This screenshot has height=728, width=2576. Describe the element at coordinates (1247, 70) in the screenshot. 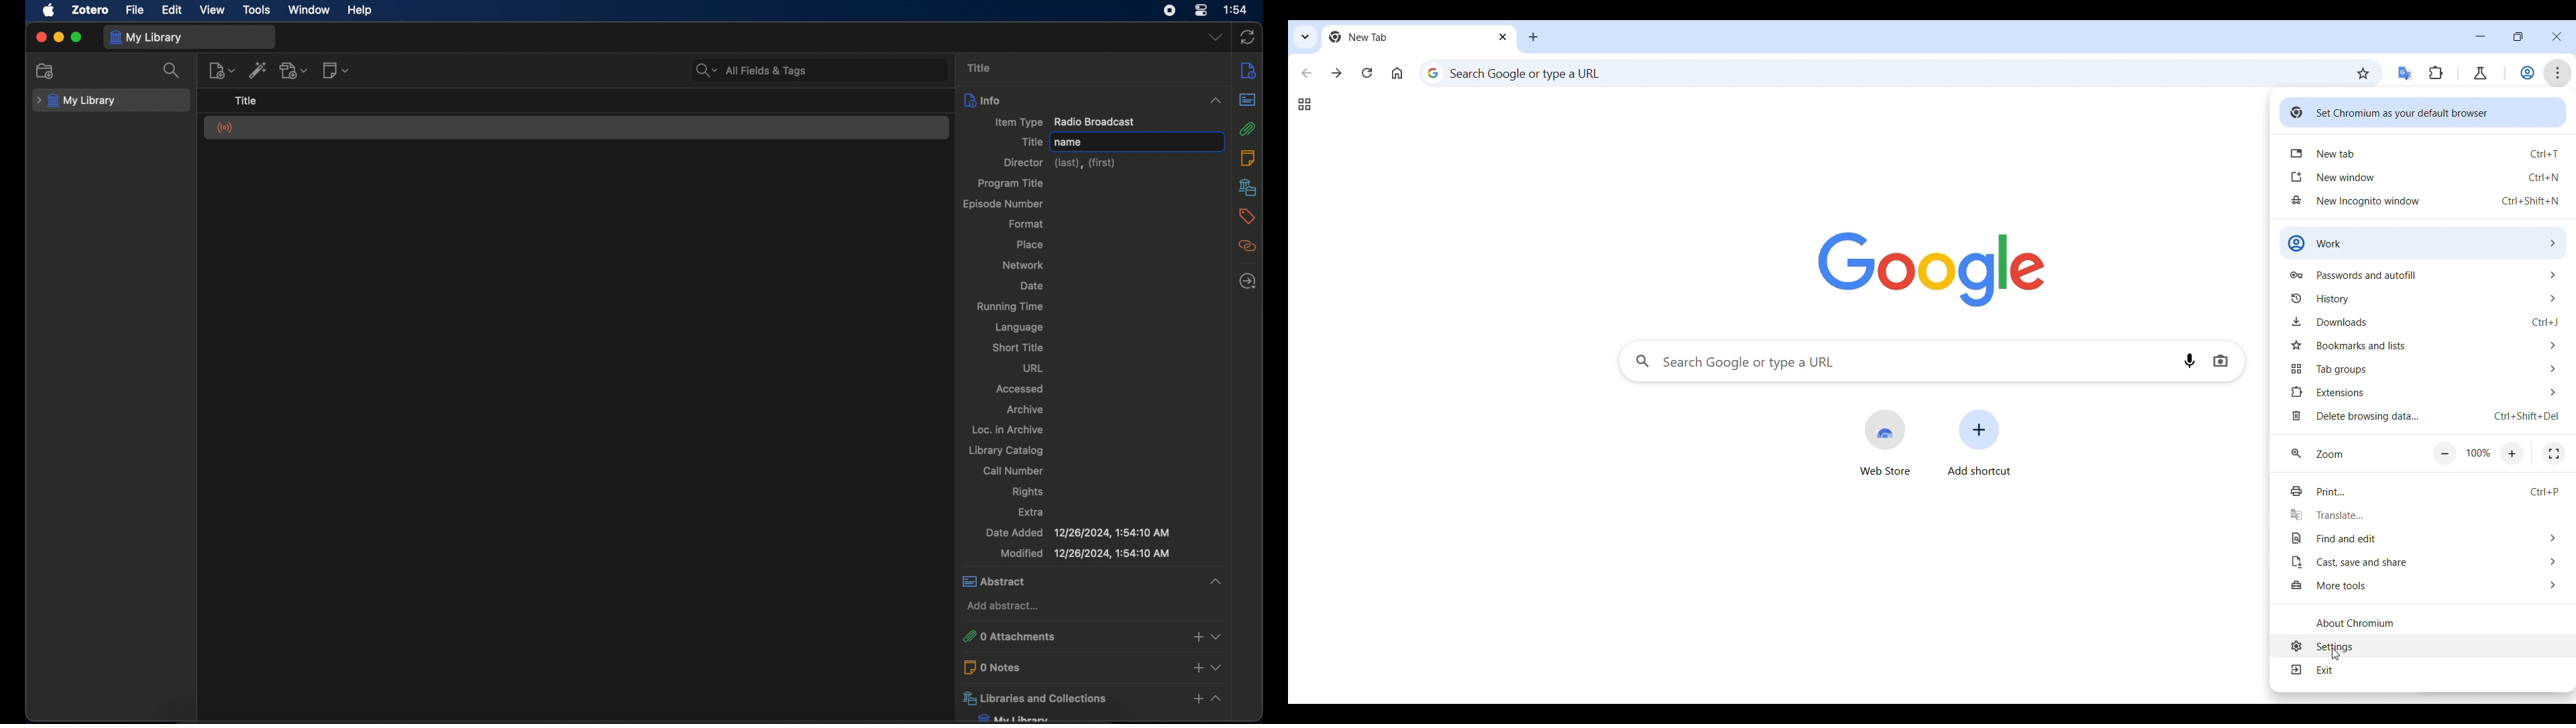

I see `info` at that location.